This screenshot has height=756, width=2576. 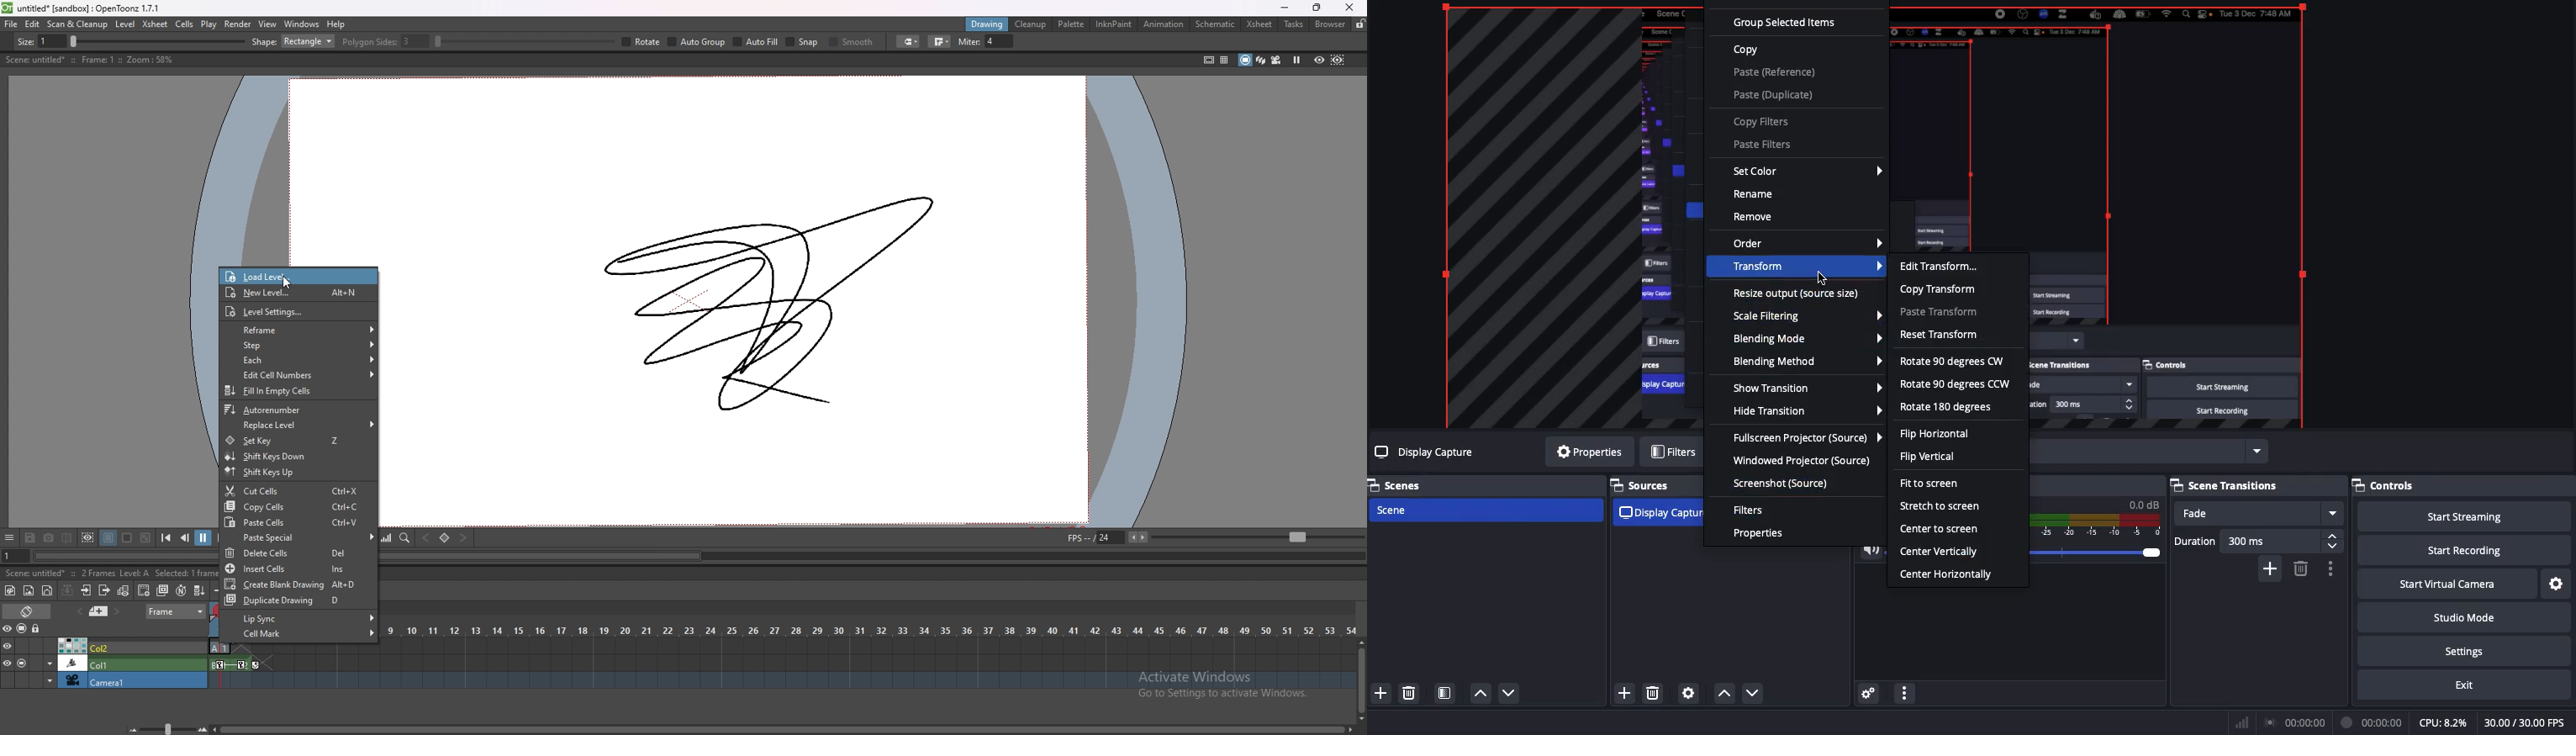 What do you see at coordinates (30, 539) in the screenshot?
I see `save` at bounding box center [30, 539].